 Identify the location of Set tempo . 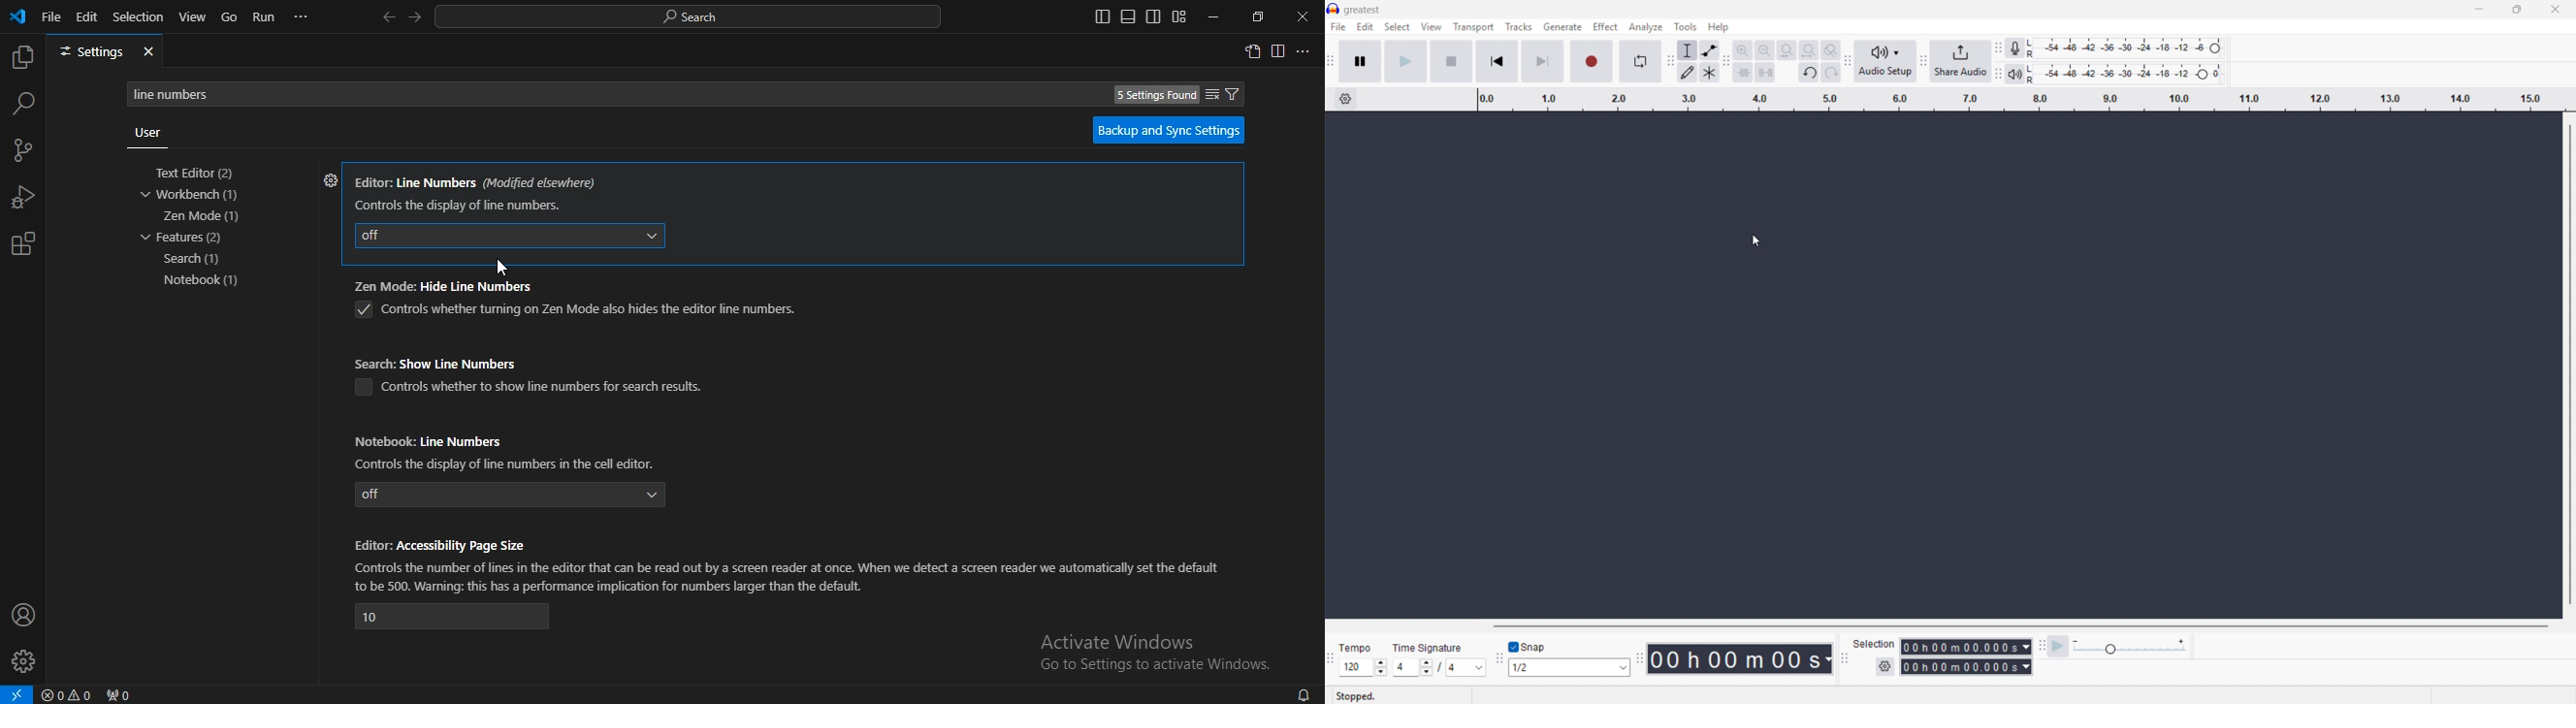
(1363, 667).